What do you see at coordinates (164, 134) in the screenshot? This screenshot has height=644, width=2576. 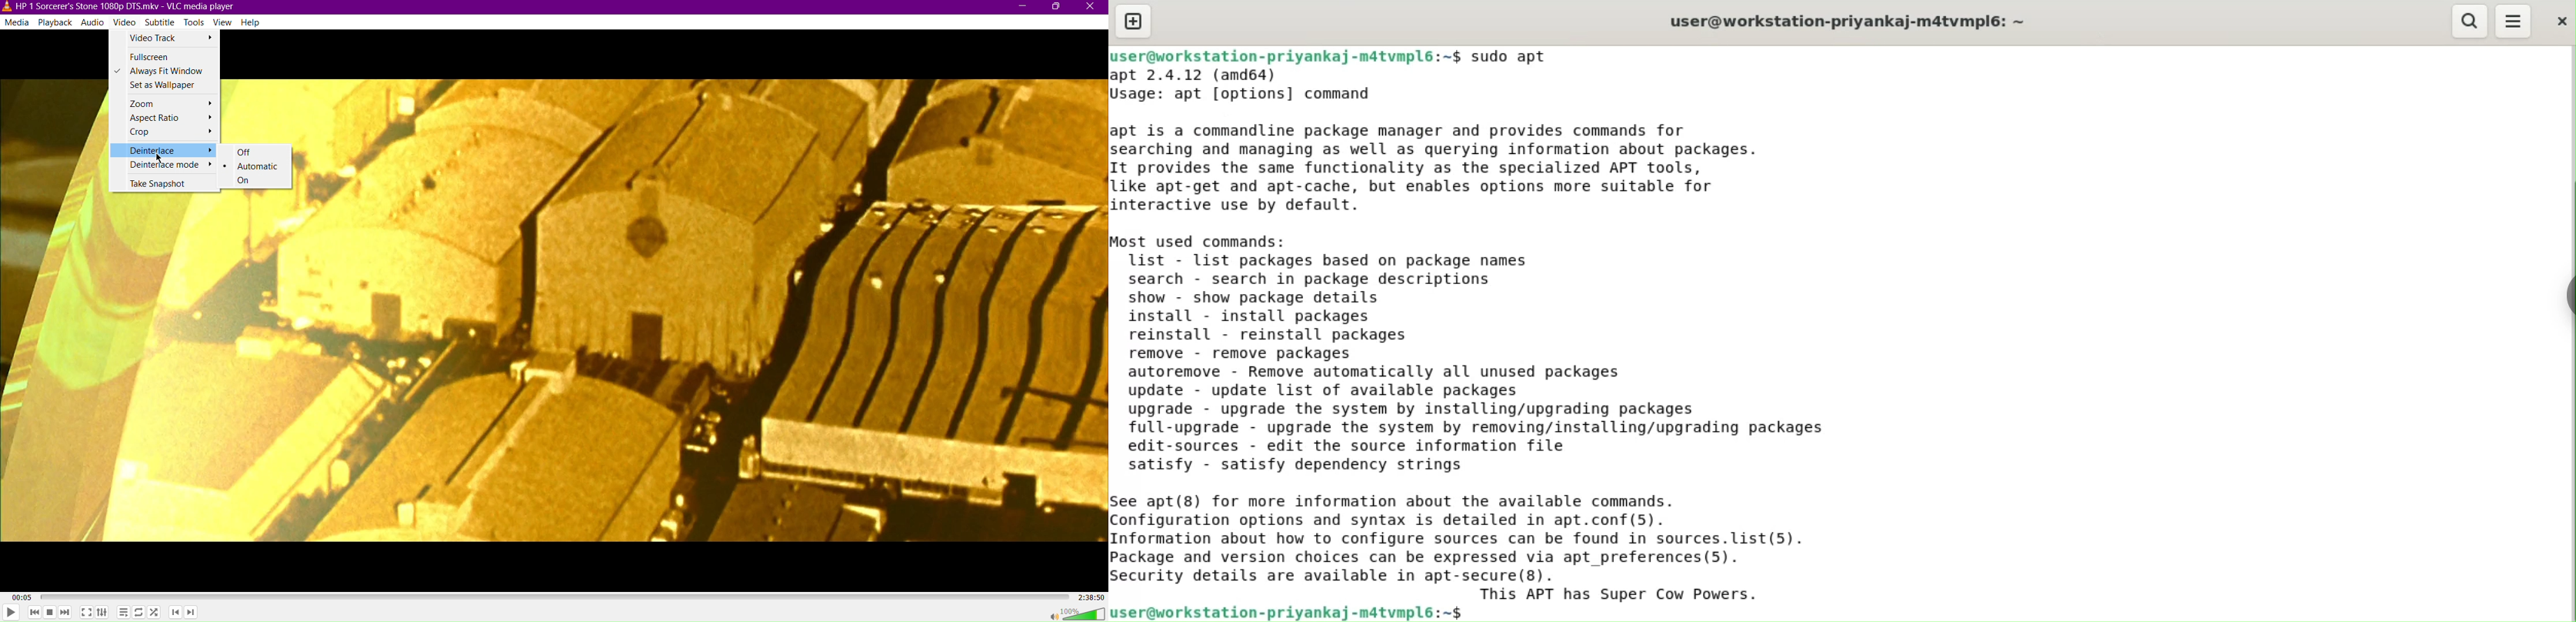 I see `Crop` at bounding box center [164, 134].